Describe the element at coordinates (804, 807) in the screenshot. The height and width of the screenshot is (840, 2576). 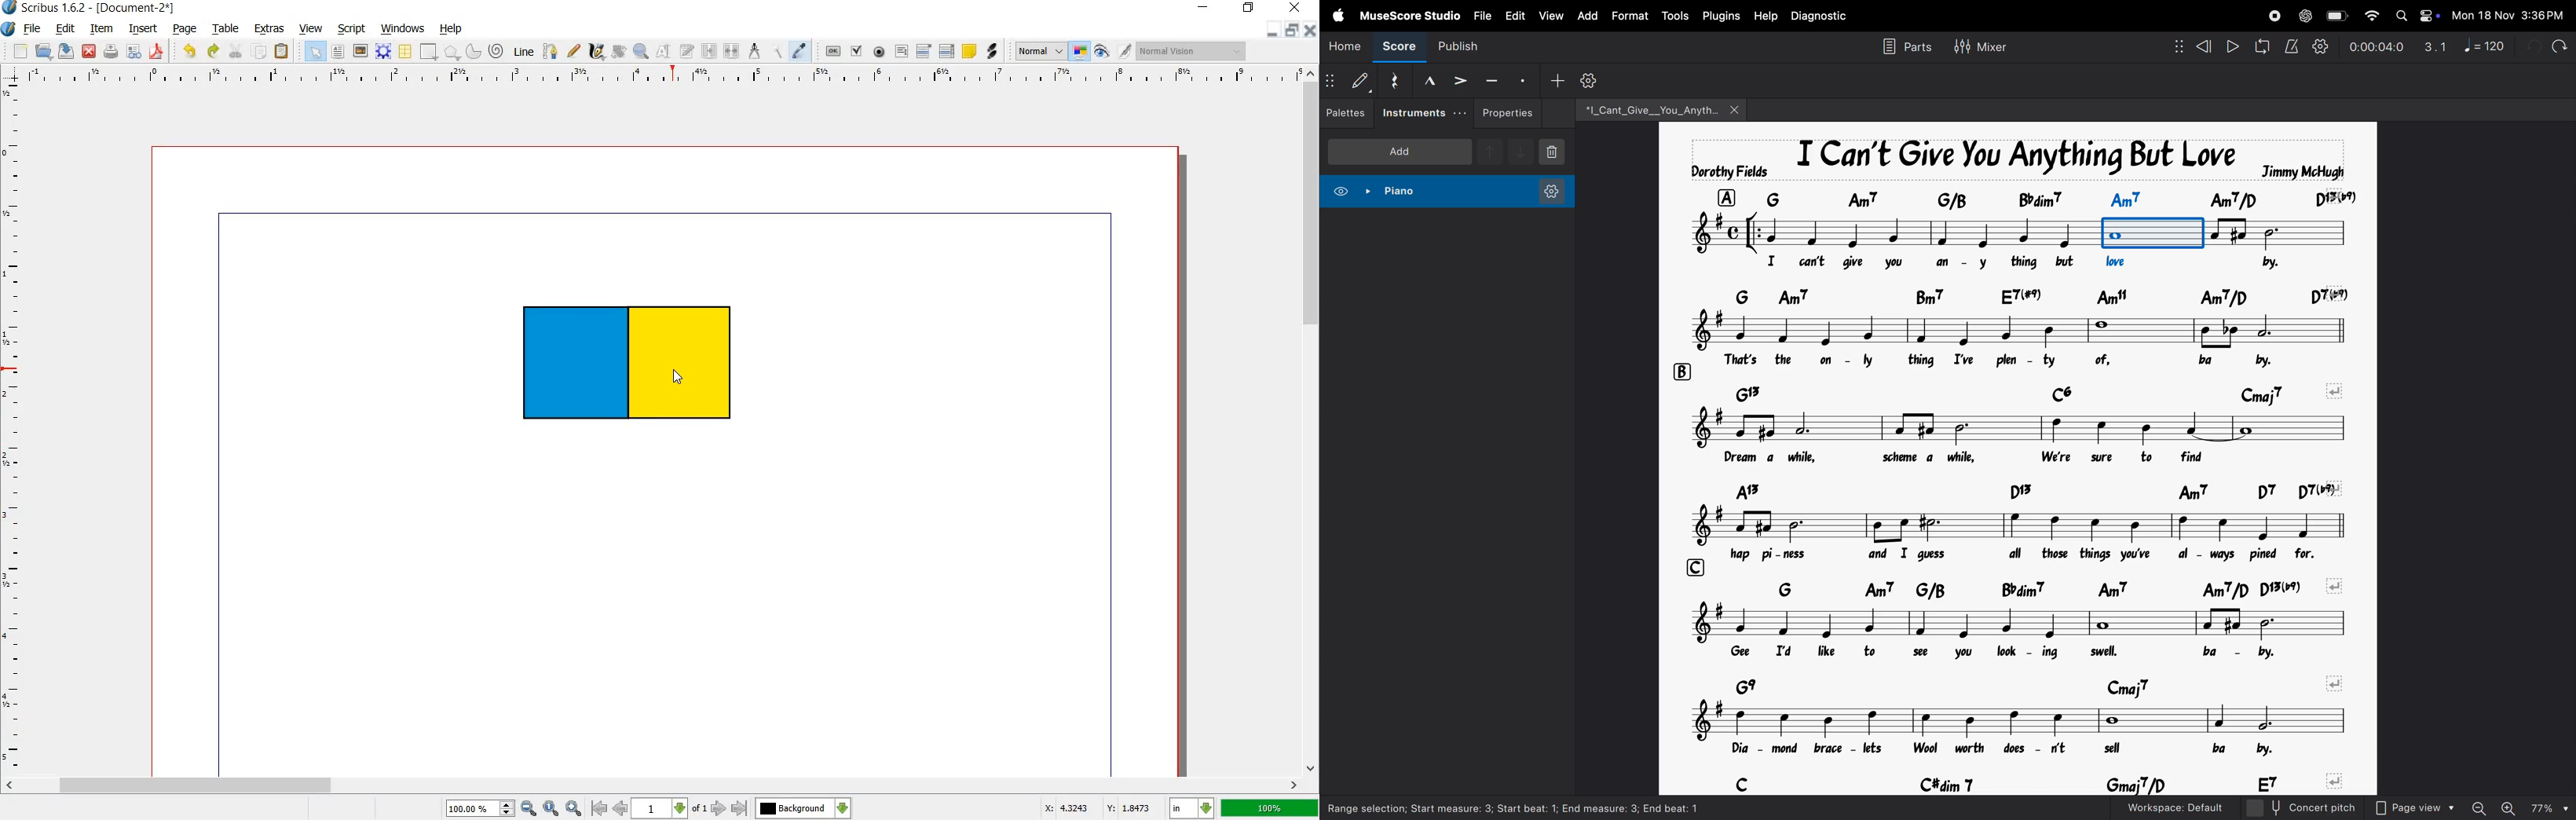
I see `background` at that location.